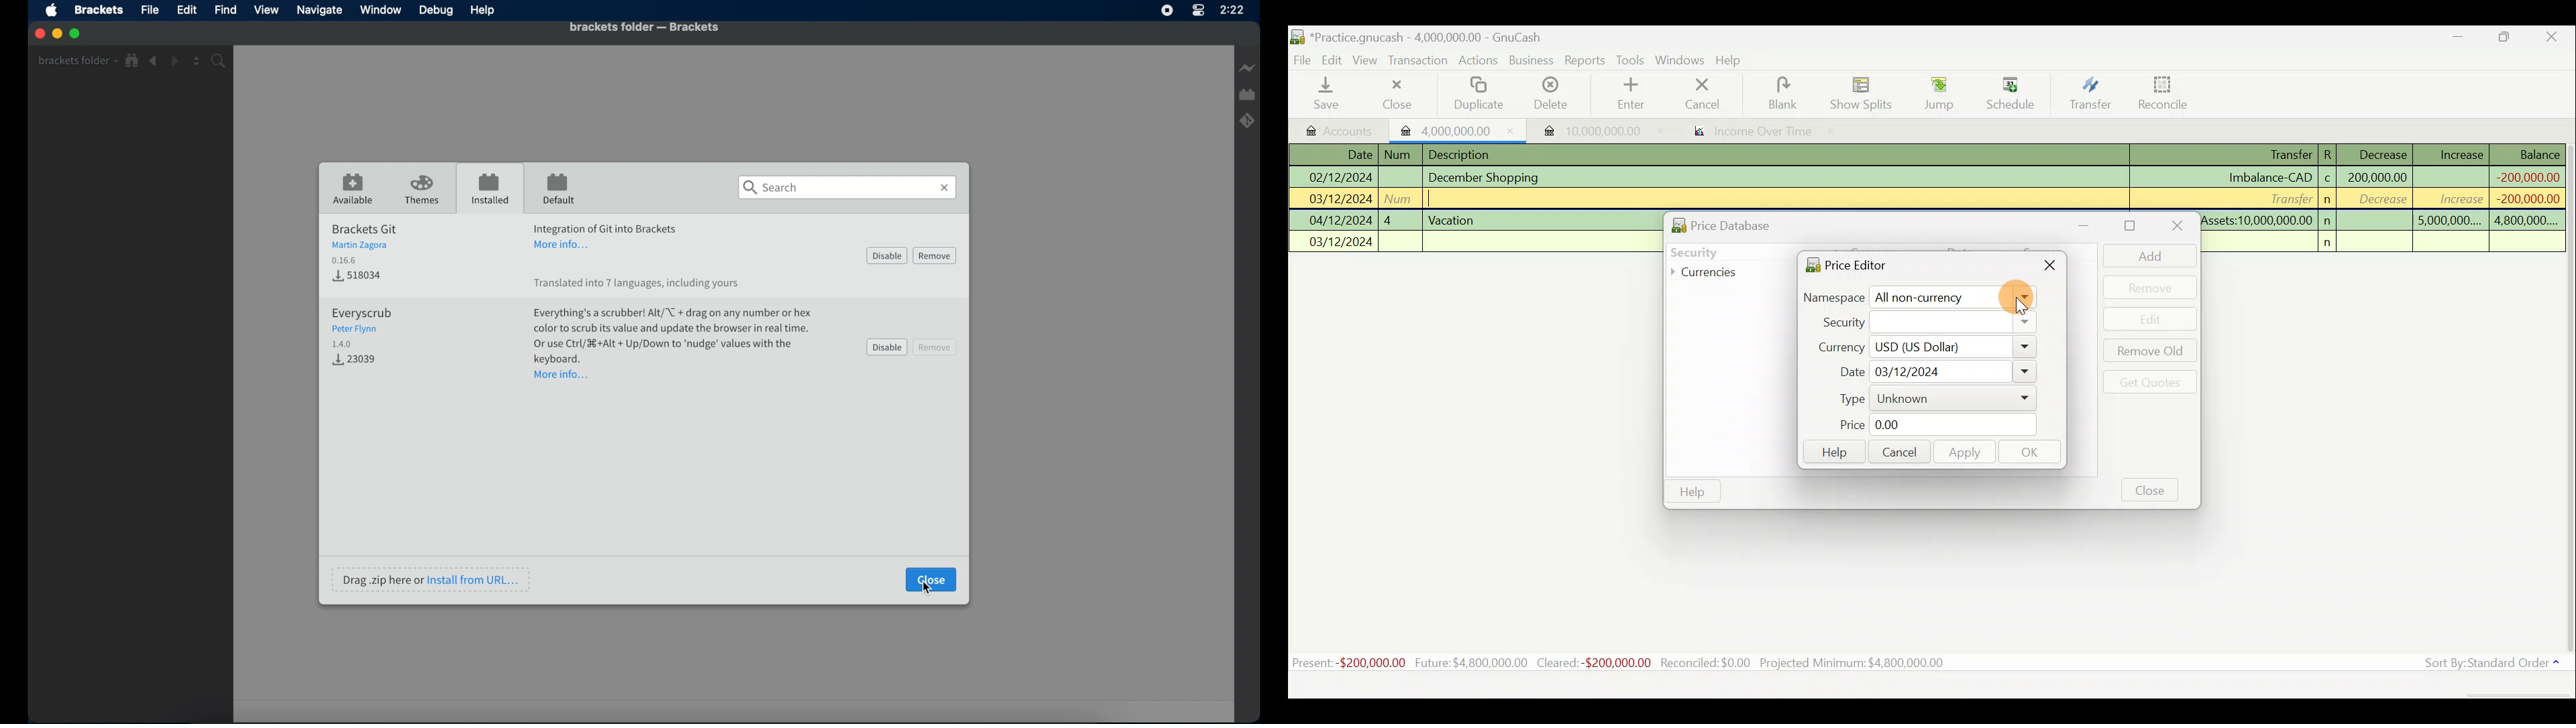 Image resolution: width=2576 pixels, height=728 pixels. I want to click on drag .zip  here or install from url, so click(432, 579).